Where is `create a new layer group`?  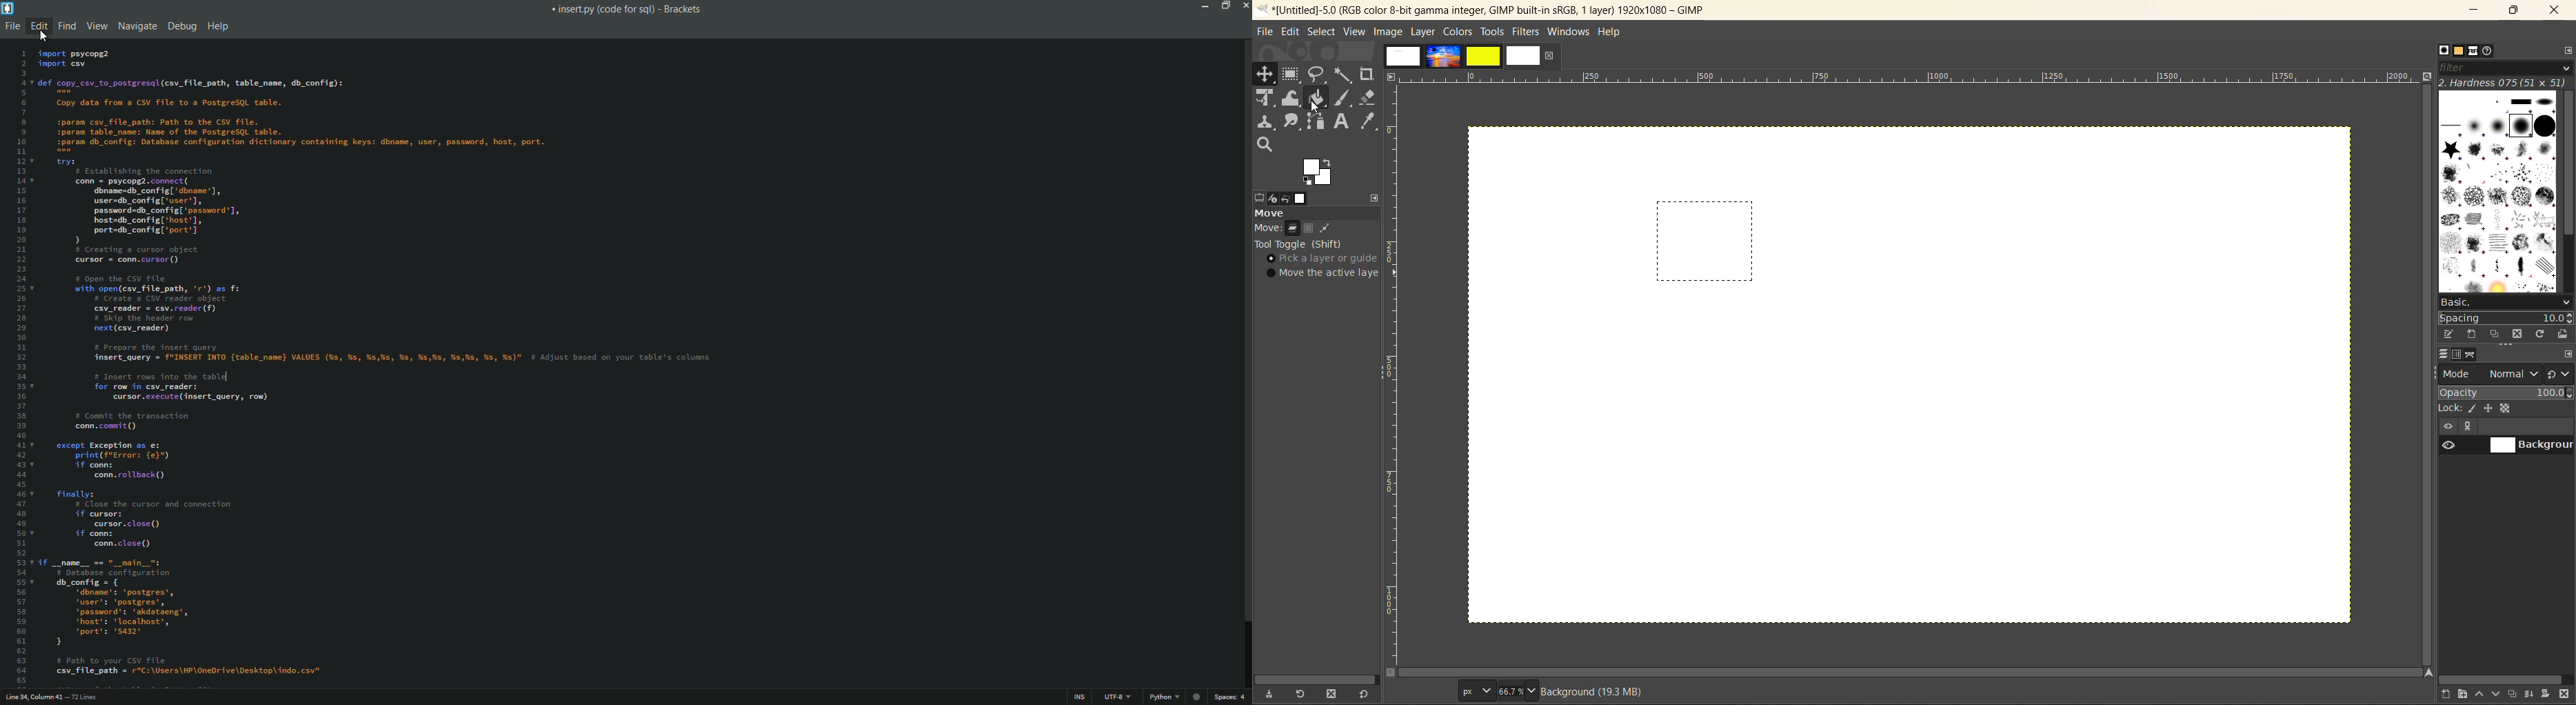
create a new layer group is located at coordinates (2465, 695).